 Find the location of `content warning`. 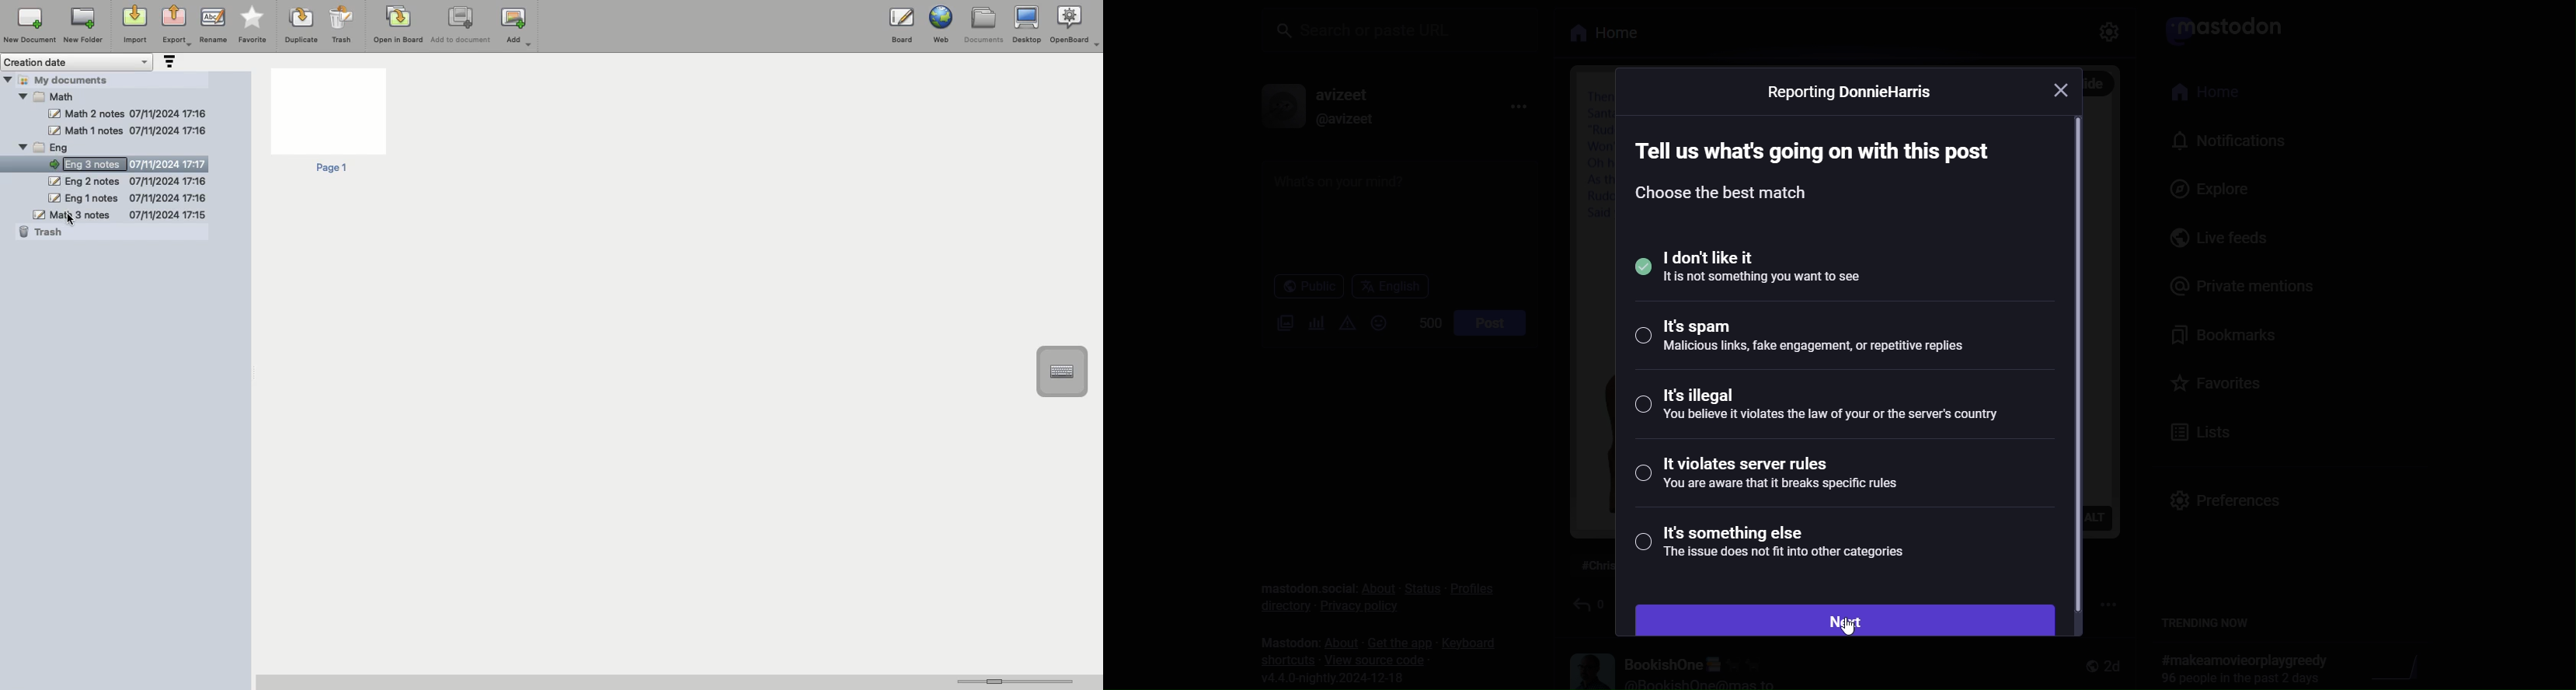

content warning is located at coordinates (1346, 322).